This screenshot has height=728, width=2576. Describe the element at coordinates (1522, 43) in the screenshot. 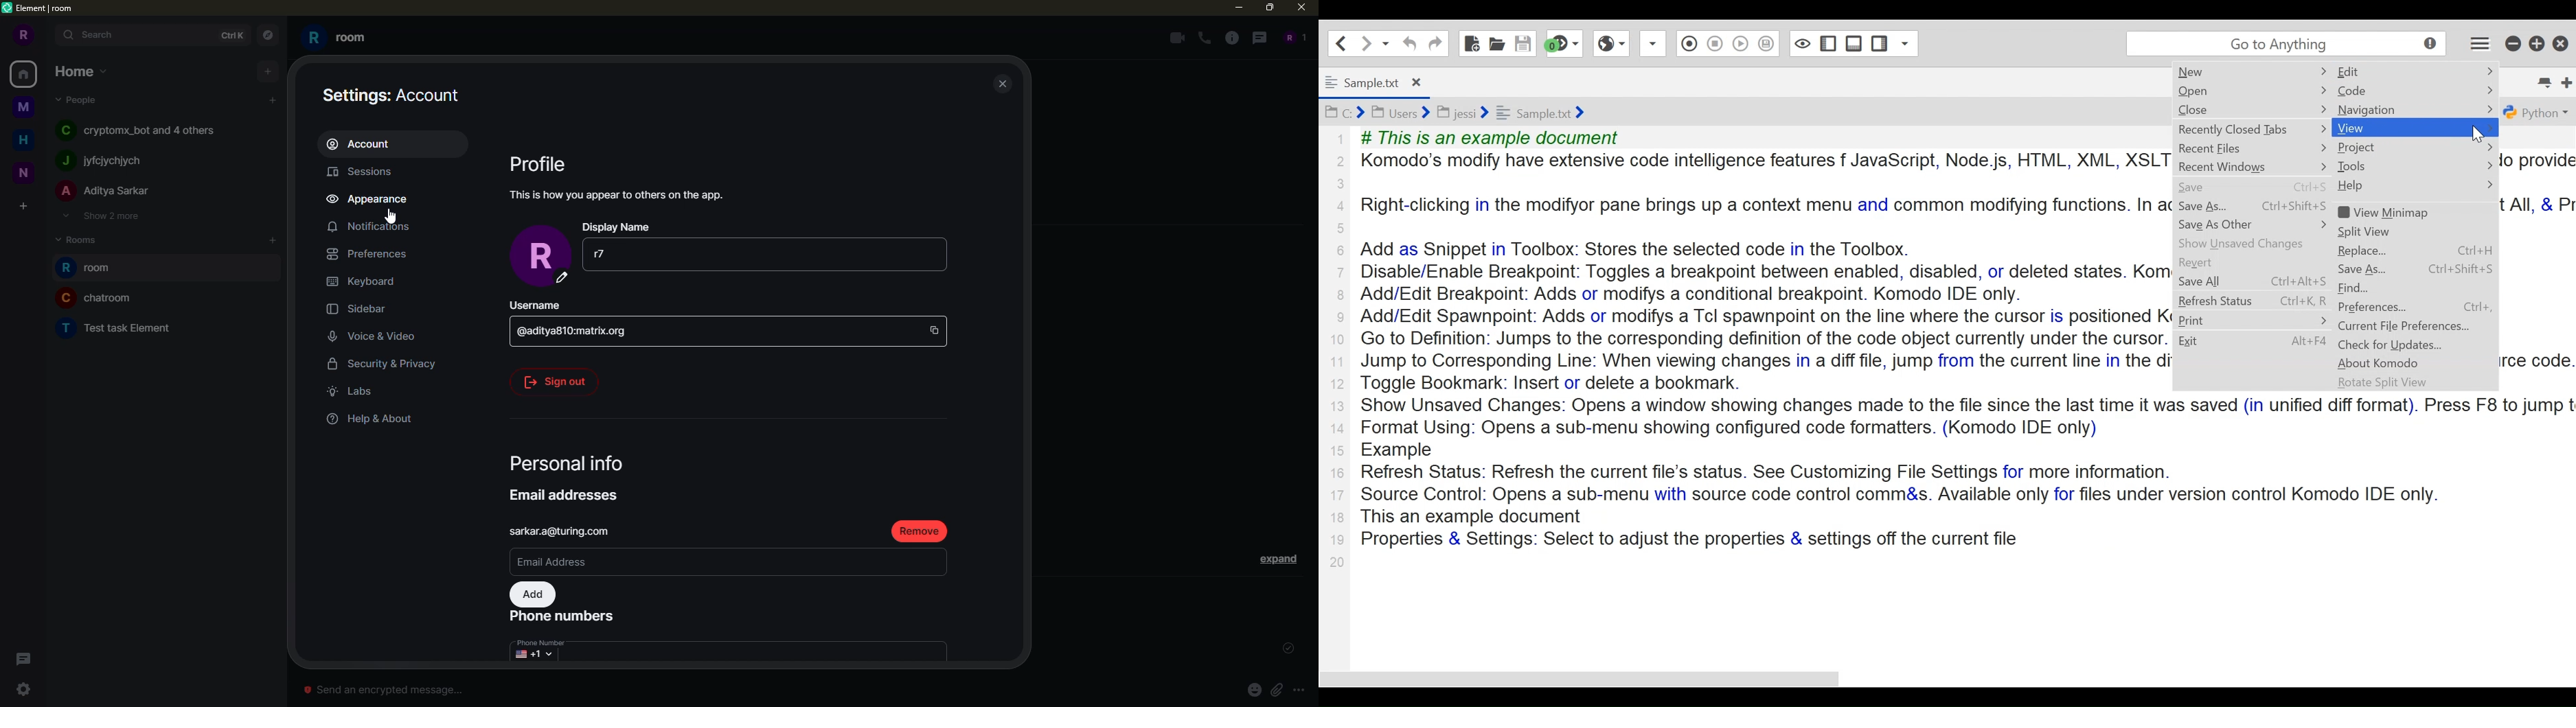

I see `Save` at that location.